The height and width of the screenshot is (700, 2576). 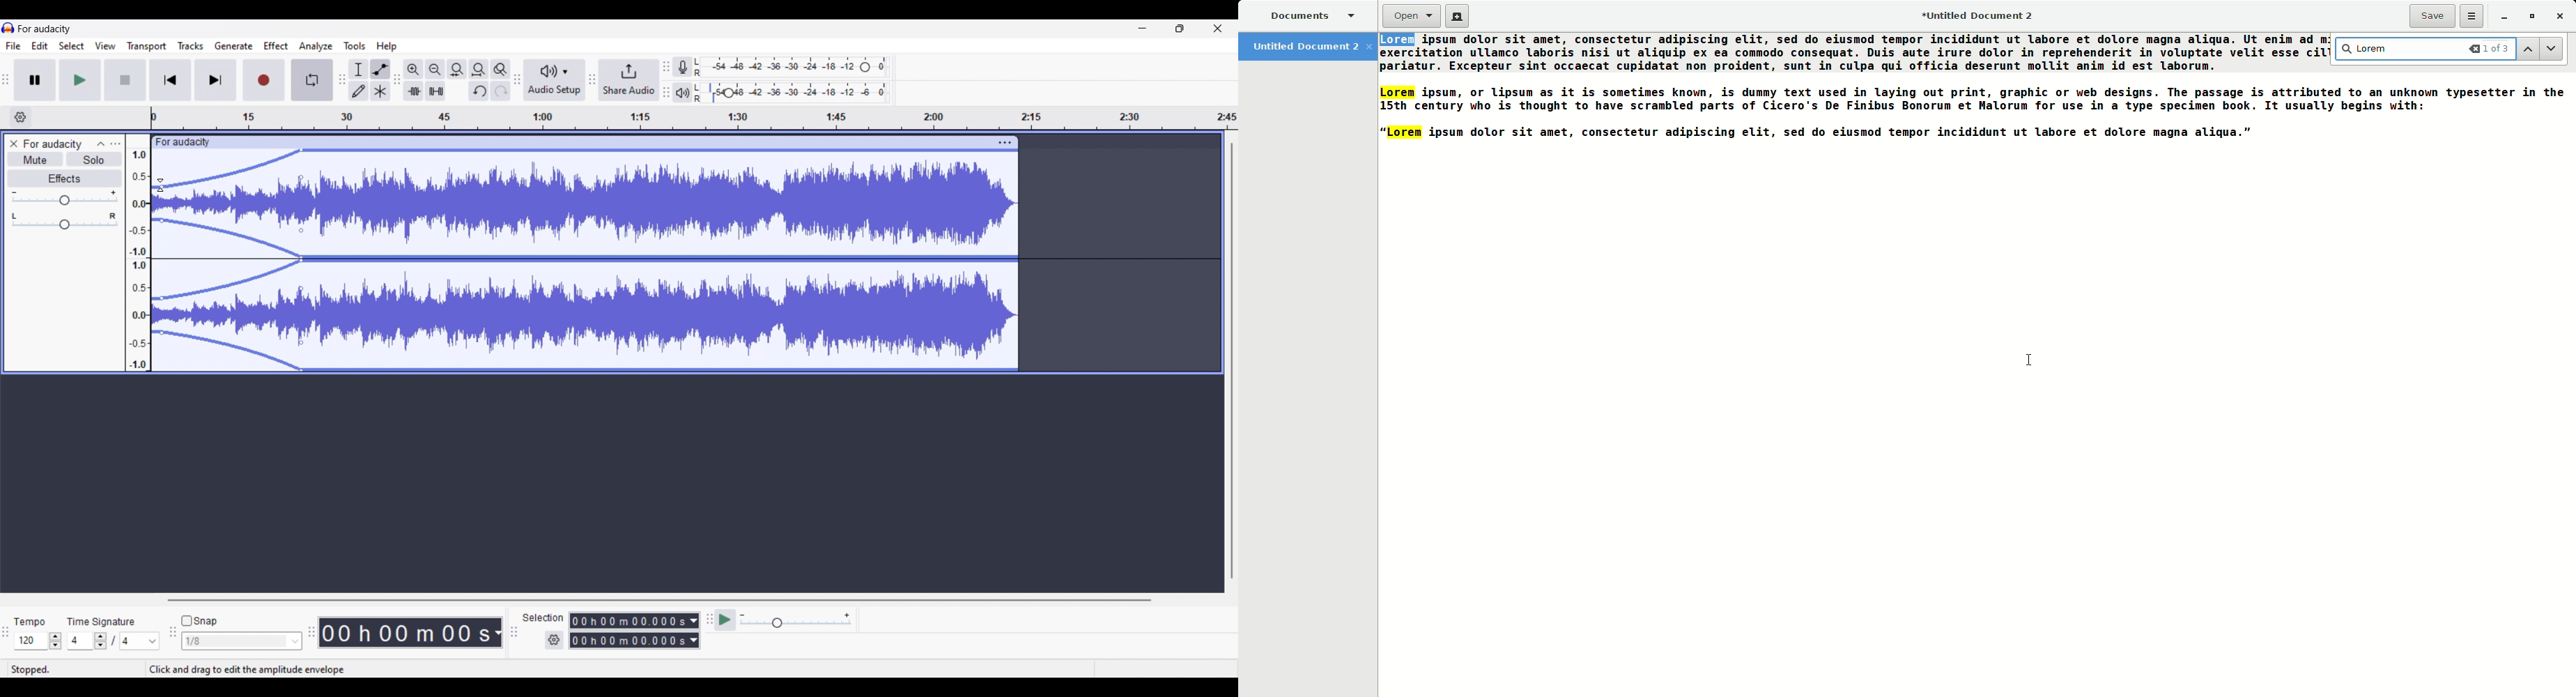 I want to click on Stop, so click(x=126, y=80).